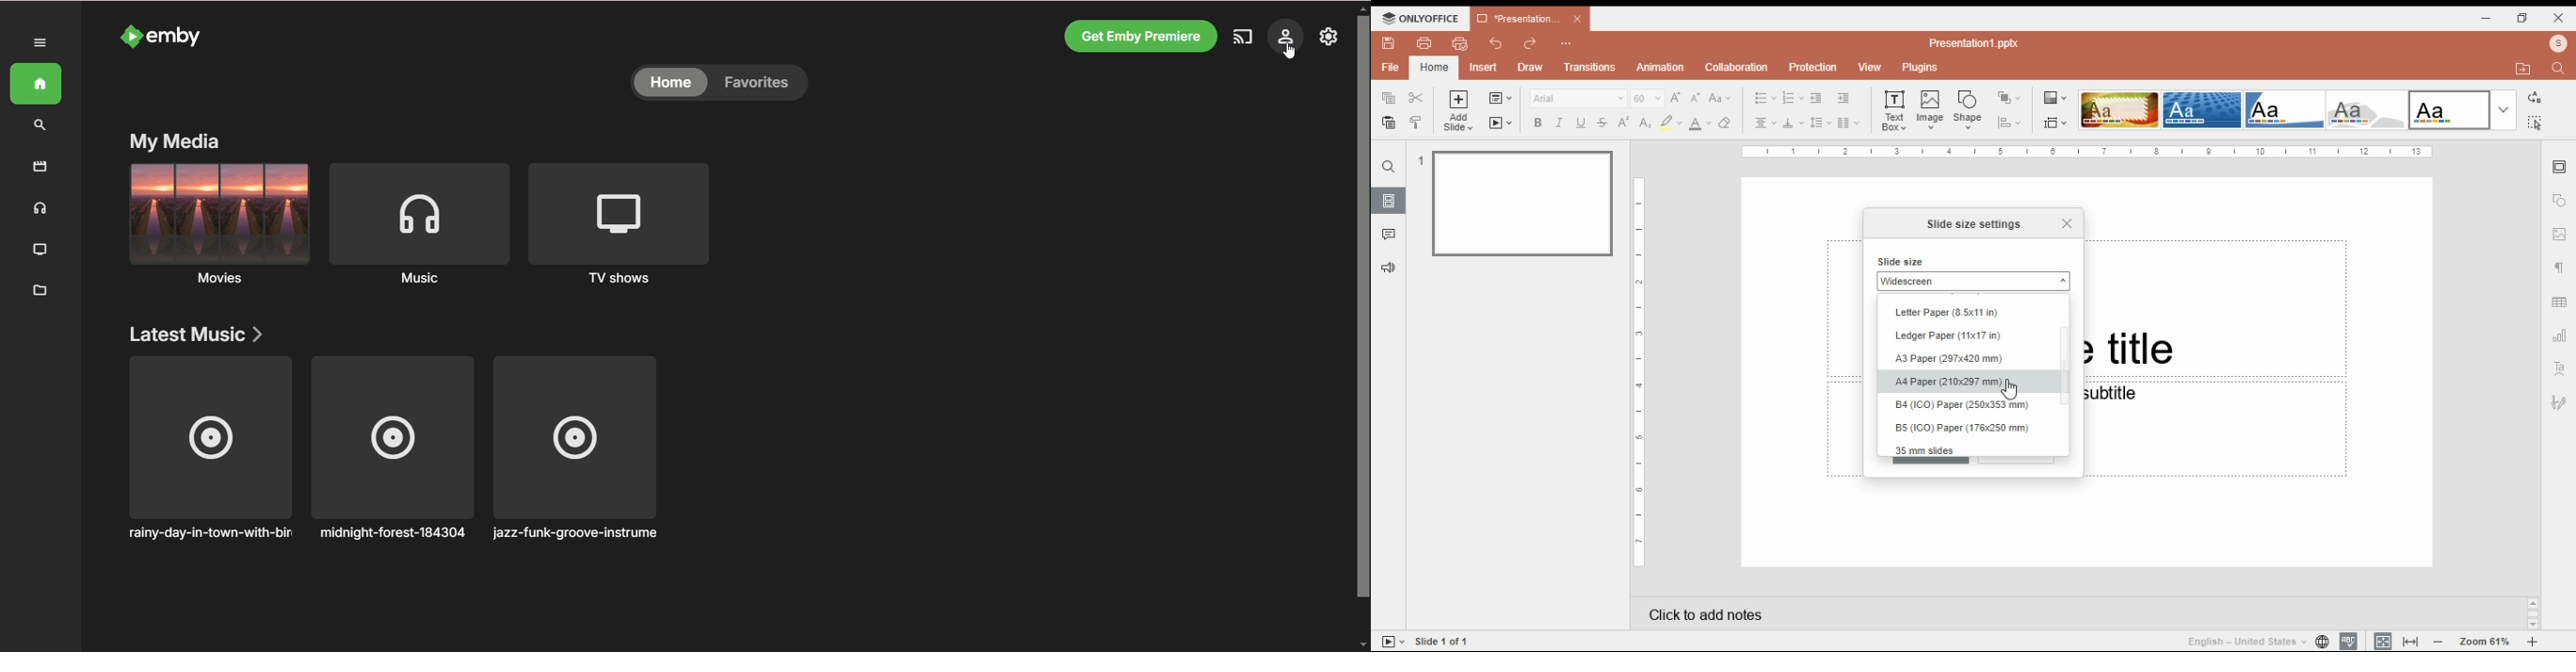 The image size is (2576, 672). What do you see at coordinates (1953, 383) in the screenshot?
I see `A4 Paper (210x297 mm)` at bounding box center [1953, 383].